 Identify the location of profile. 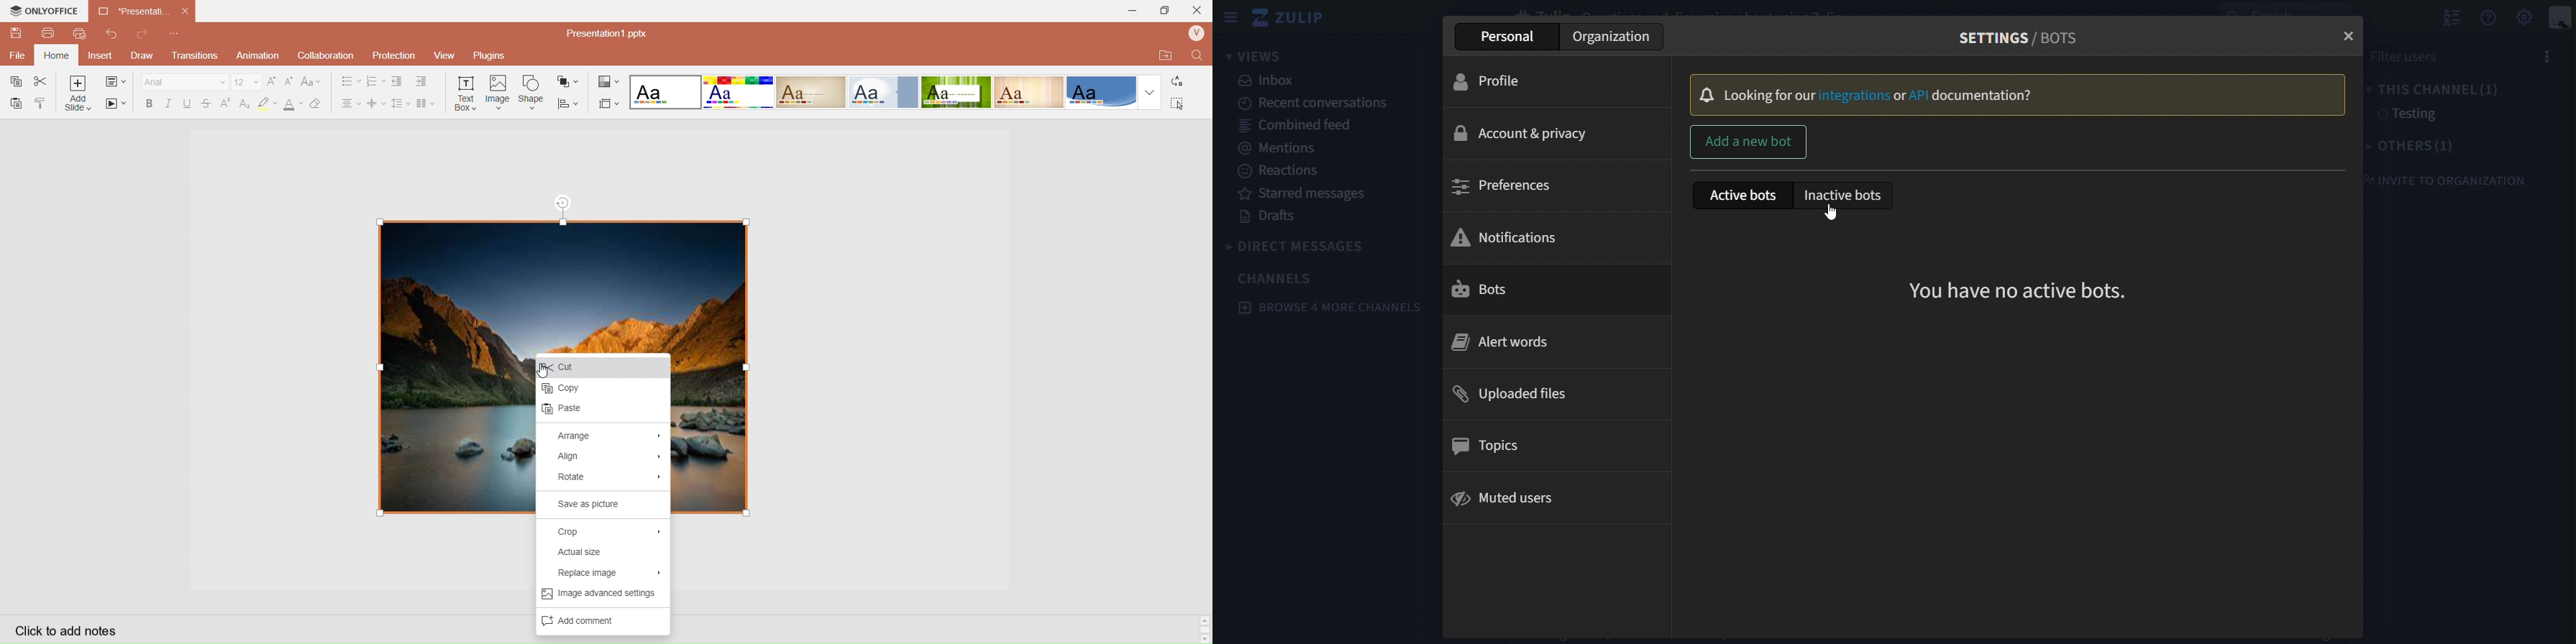
(1497, 81).